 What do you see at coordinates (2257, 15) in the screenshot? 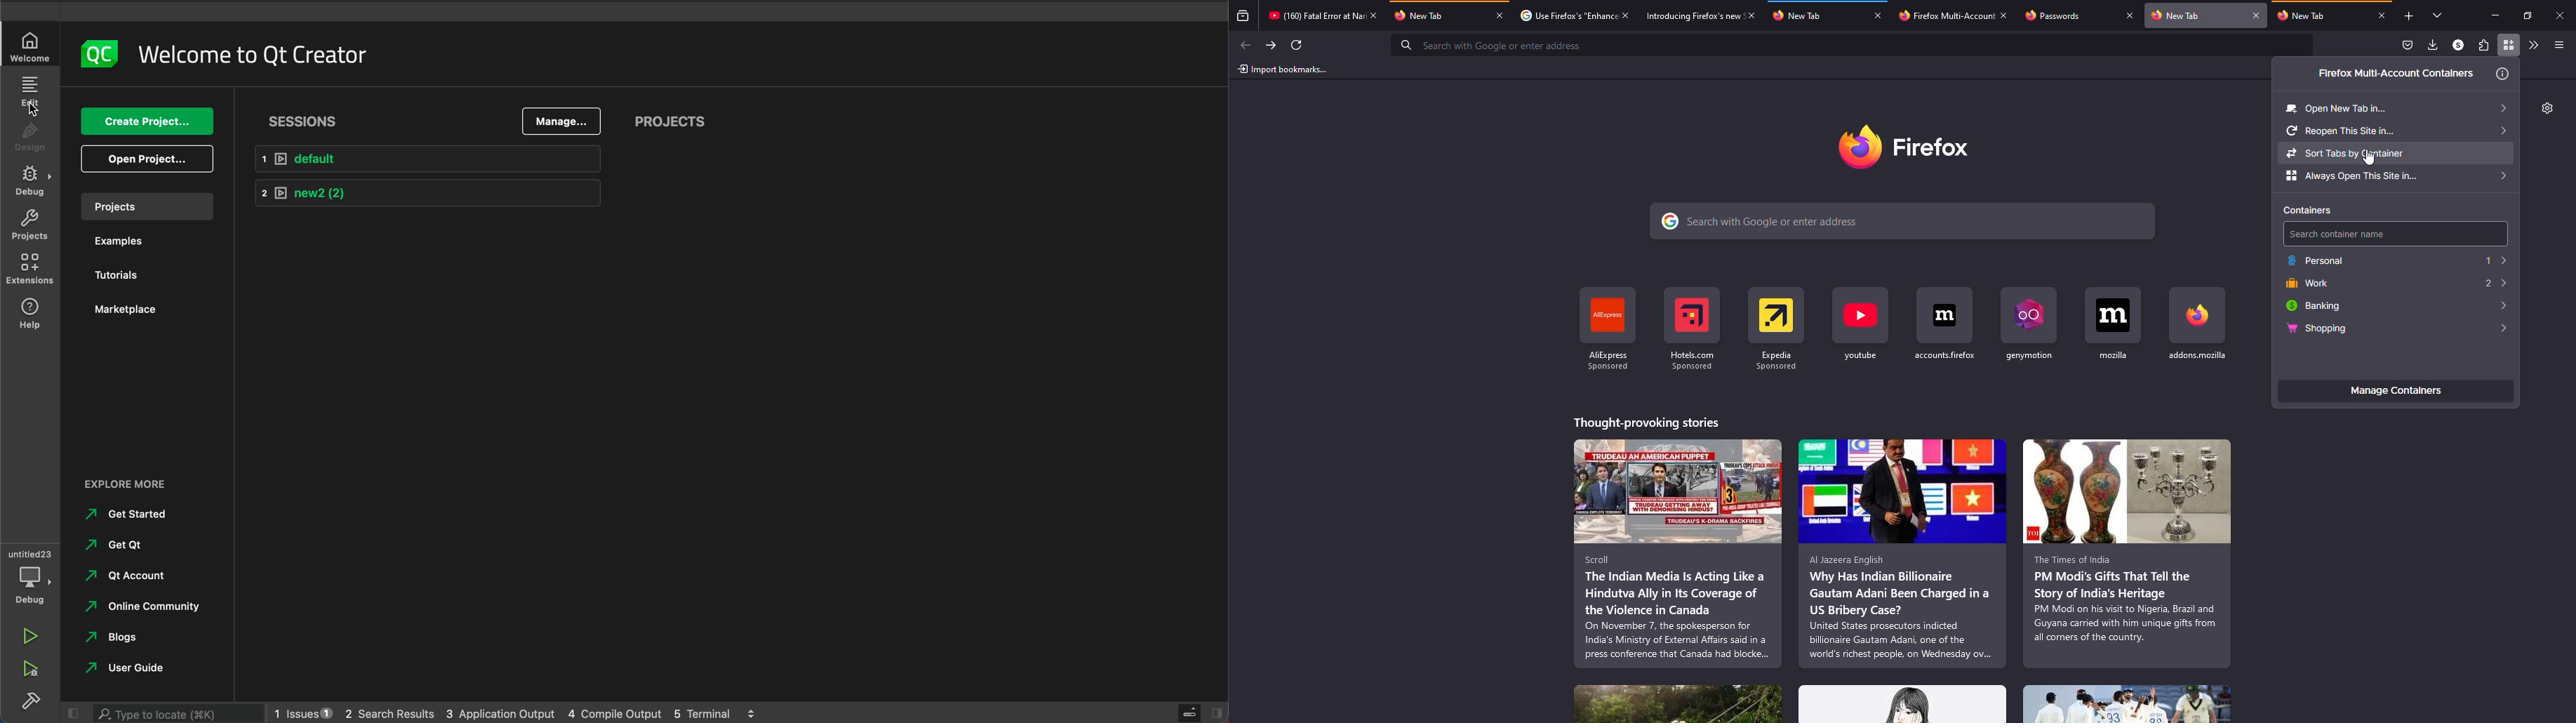
I see `close` at bounding box center [2257, 15].